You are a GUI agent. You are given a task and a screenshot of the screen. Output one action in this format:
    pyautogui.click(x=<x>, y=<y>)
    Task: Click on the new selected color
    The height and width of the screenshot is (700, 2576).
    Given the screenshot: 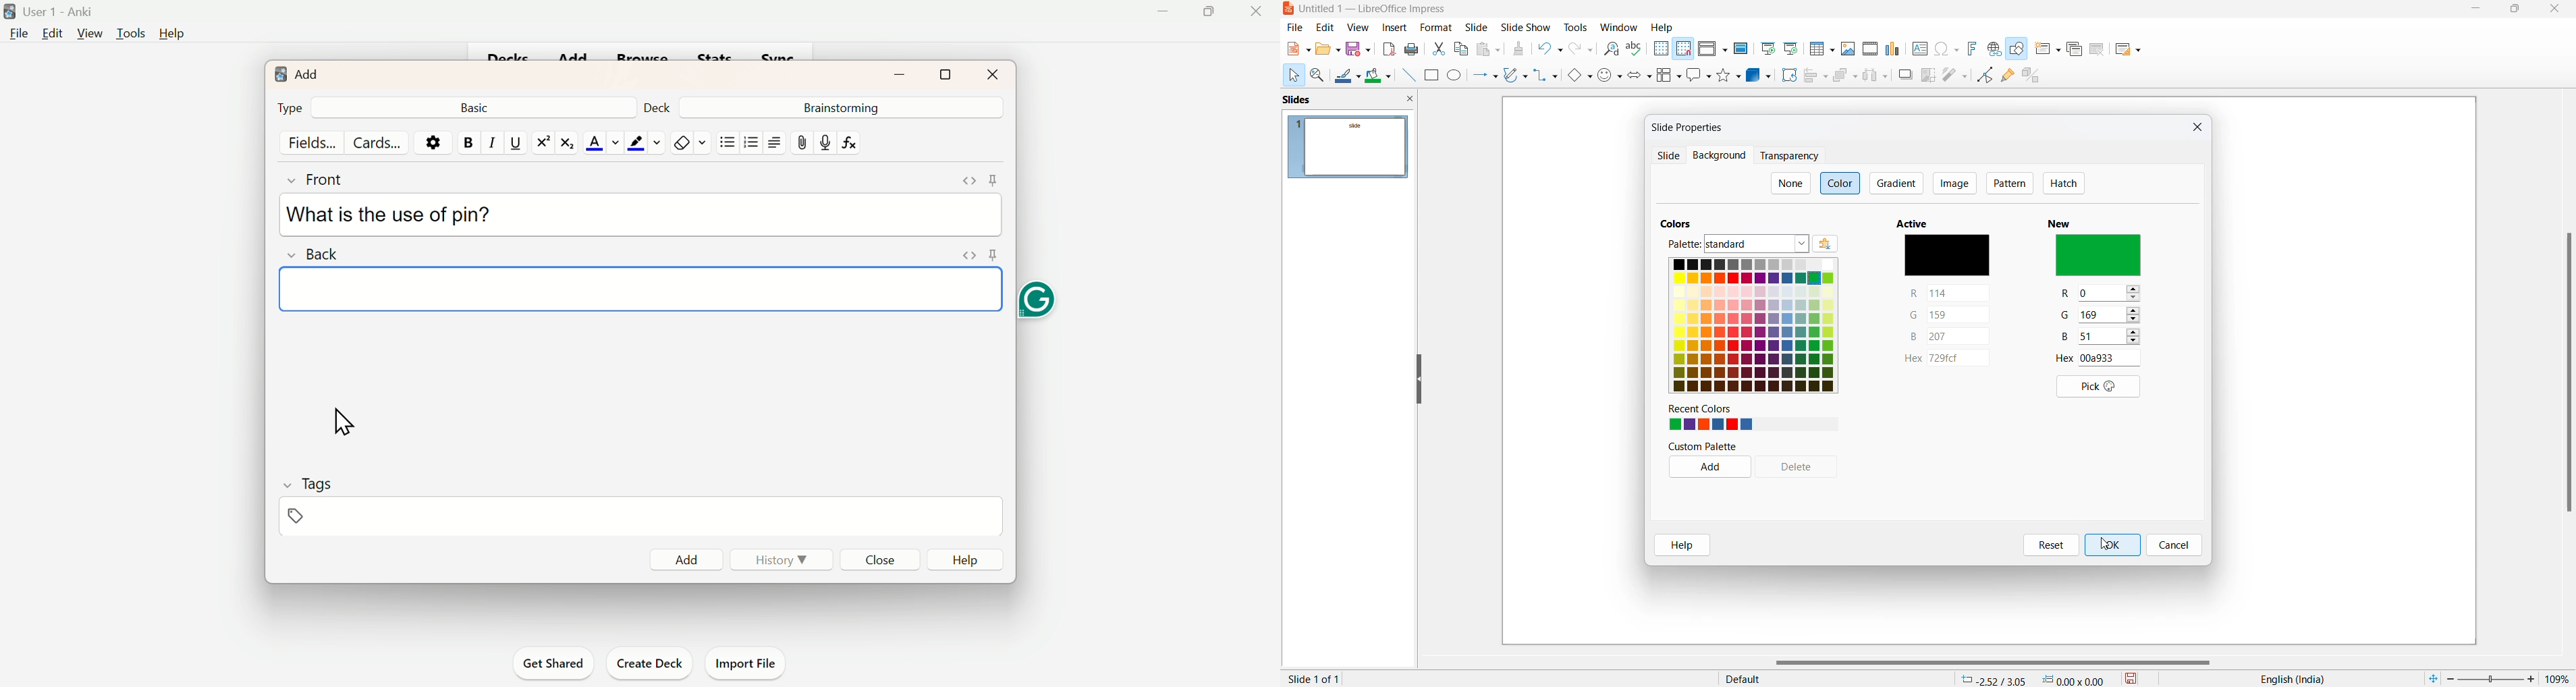 What is the action you would take?
    pyautogui.click(x=2101, y=256)
    